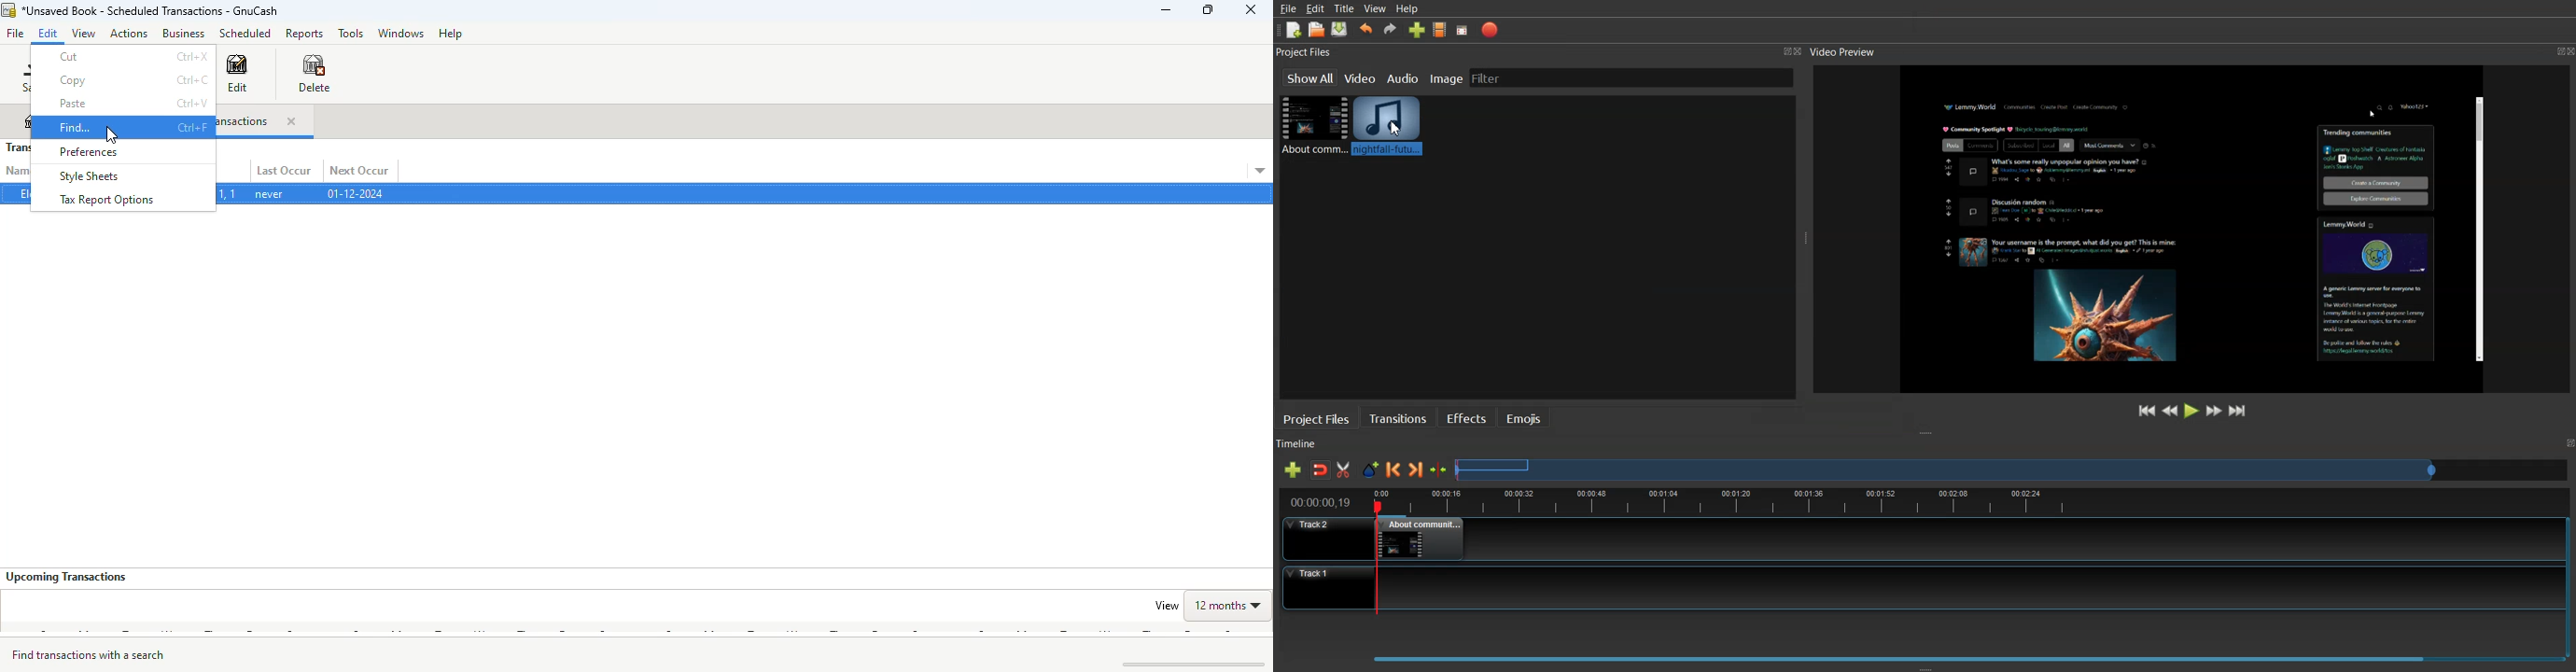 The width and height of the screenshot is (2576, 672). What do you see at coordinates (239, 74) in the screenshot?
I see `edit` at bounding box center [239, 74].